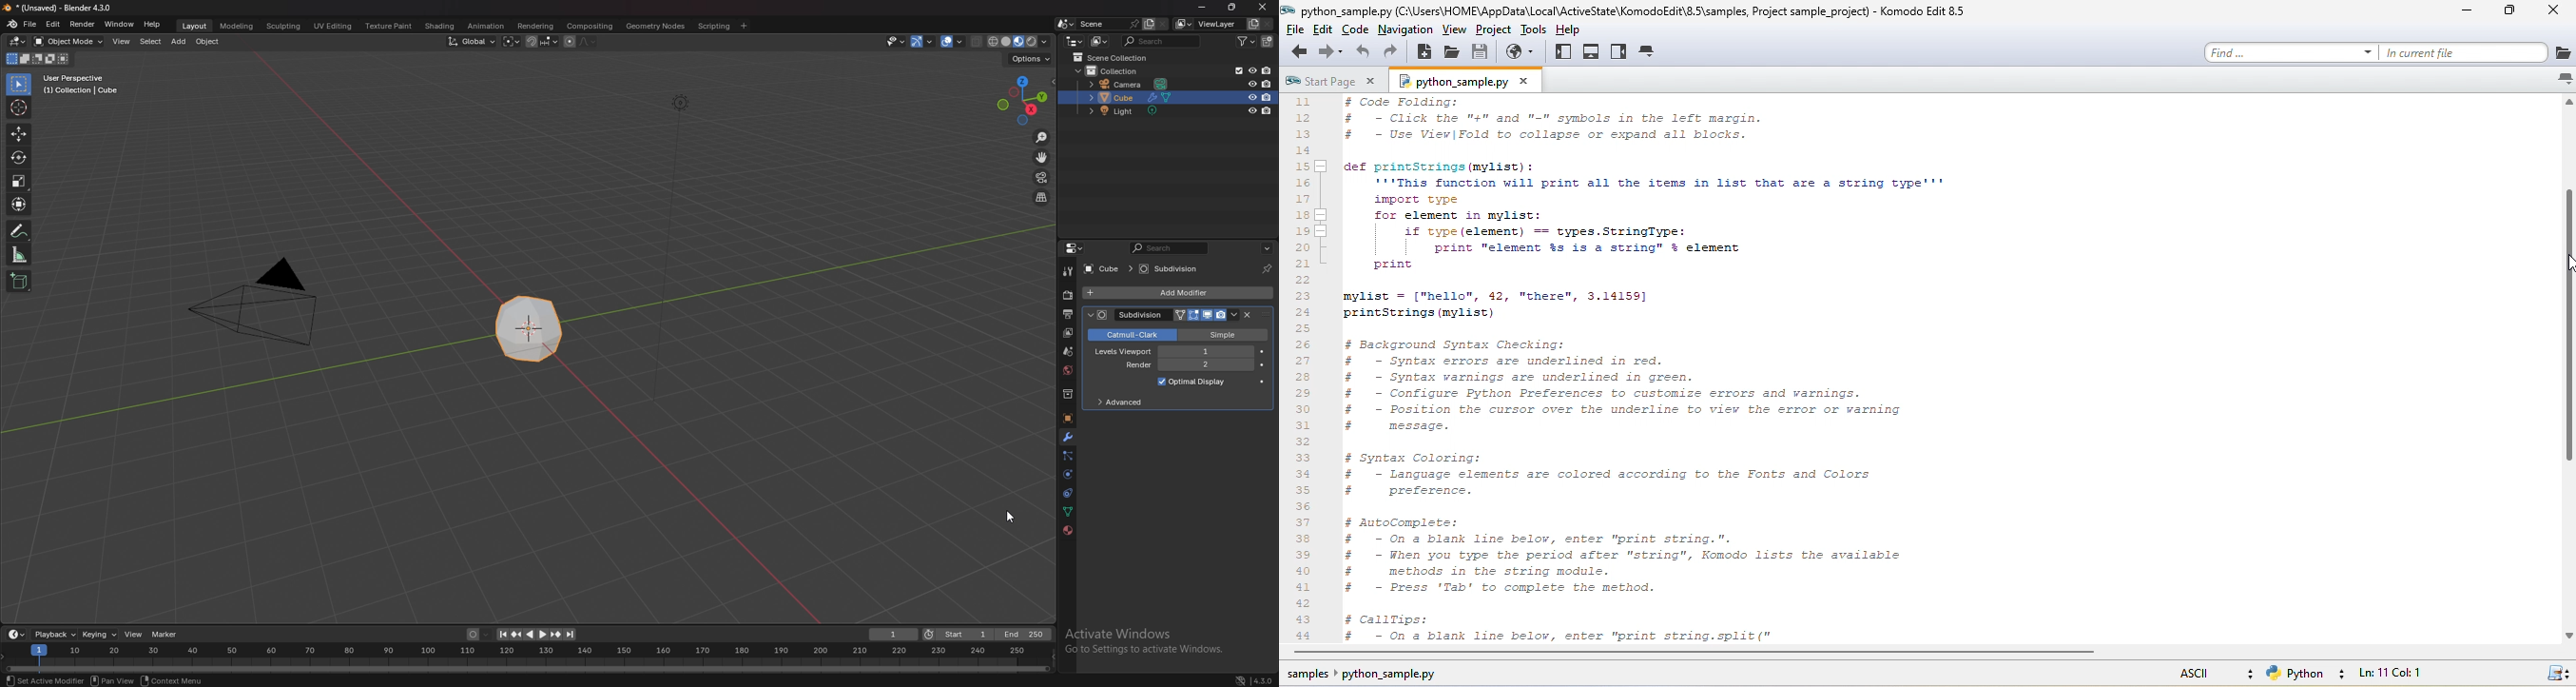 The image size is (2576, 700). I want to click on jump to endpoint, so click(501, 634).